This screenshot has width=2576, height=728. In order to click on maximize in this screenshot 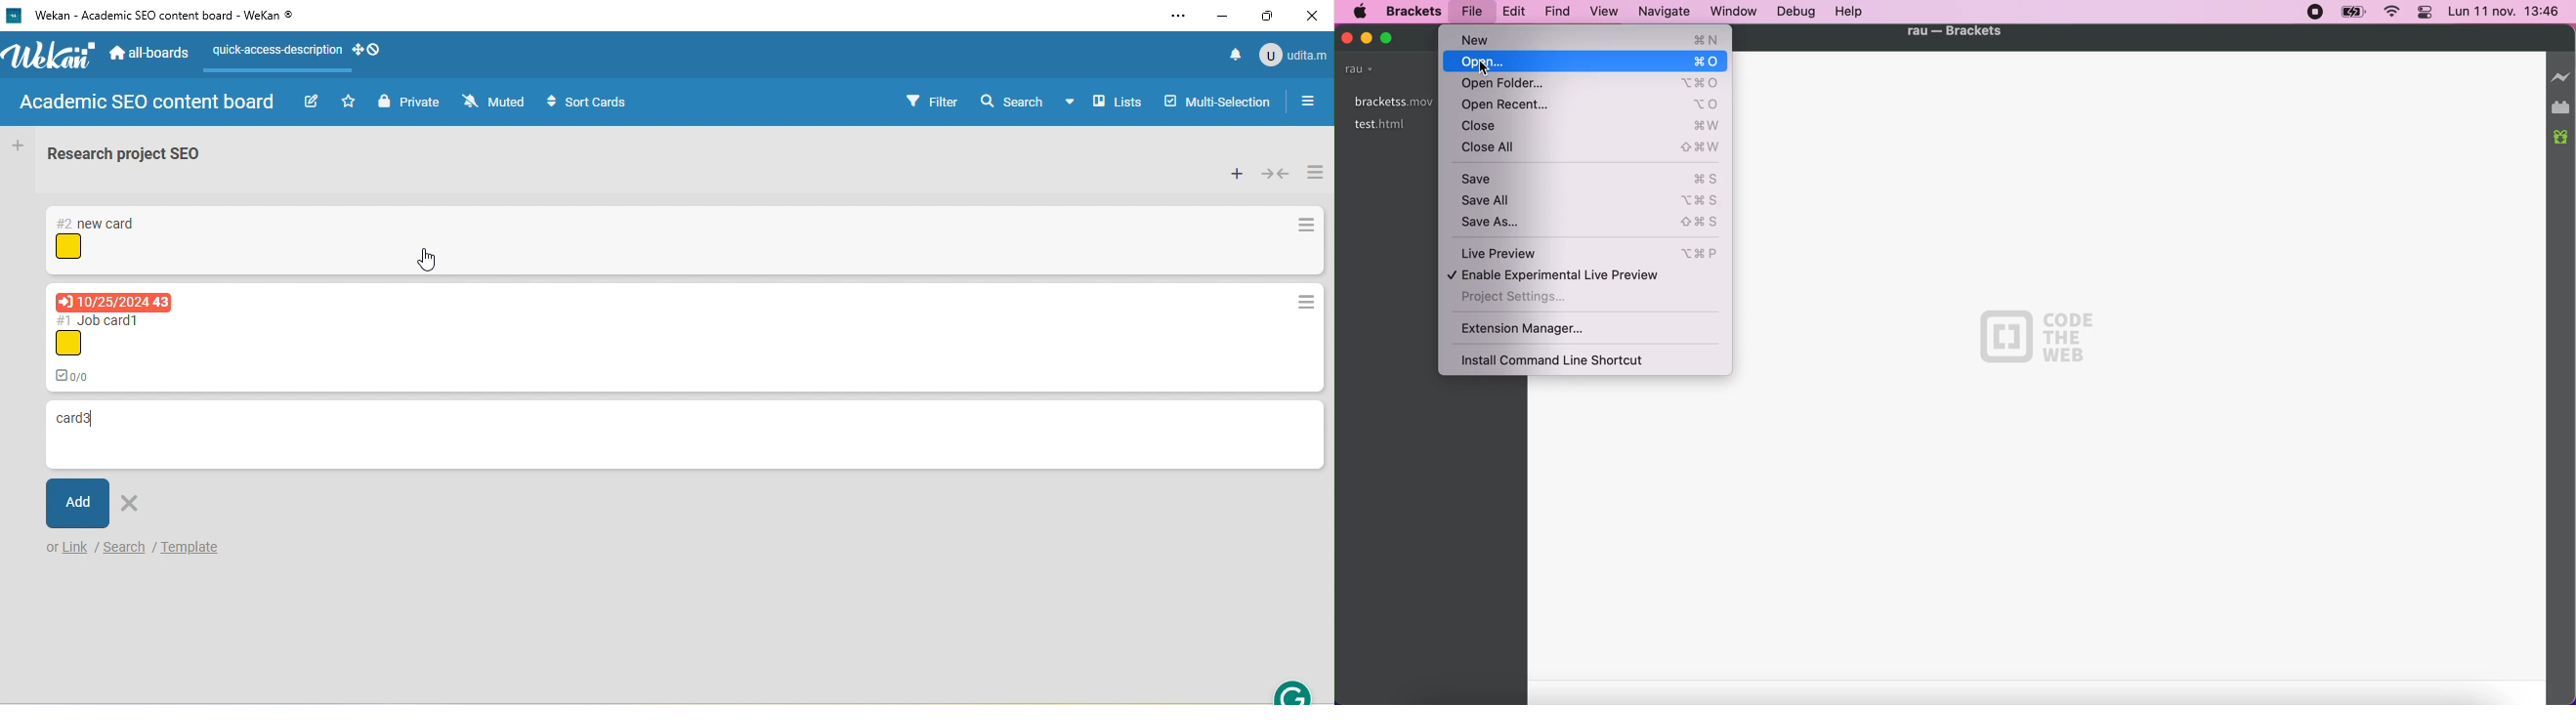, I will do `click(1270, 18)`.